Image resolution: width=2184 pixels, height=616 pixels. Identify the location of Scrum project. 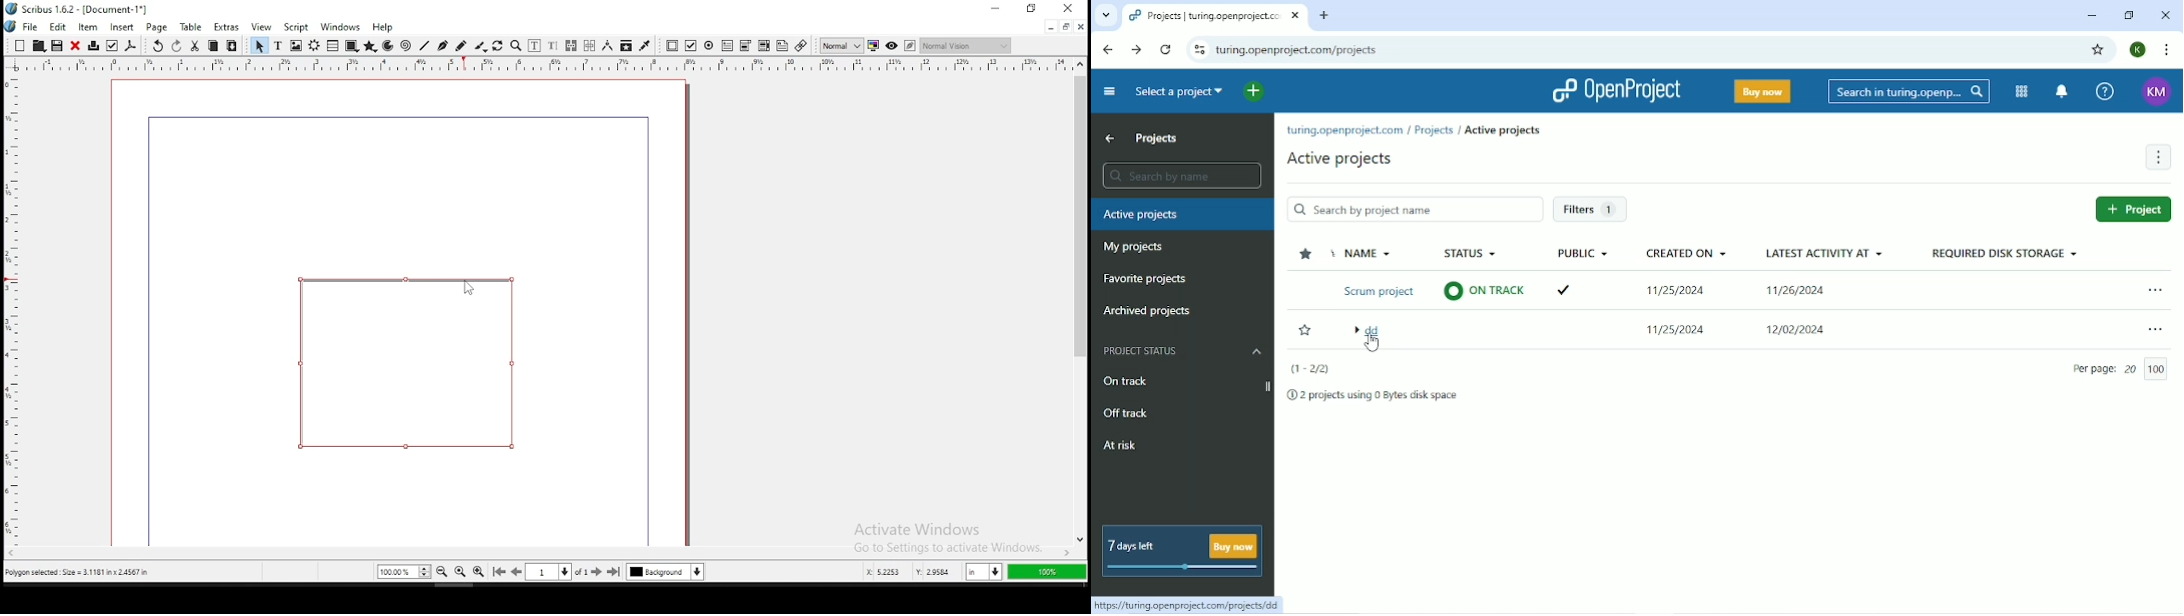
(1380, 291).